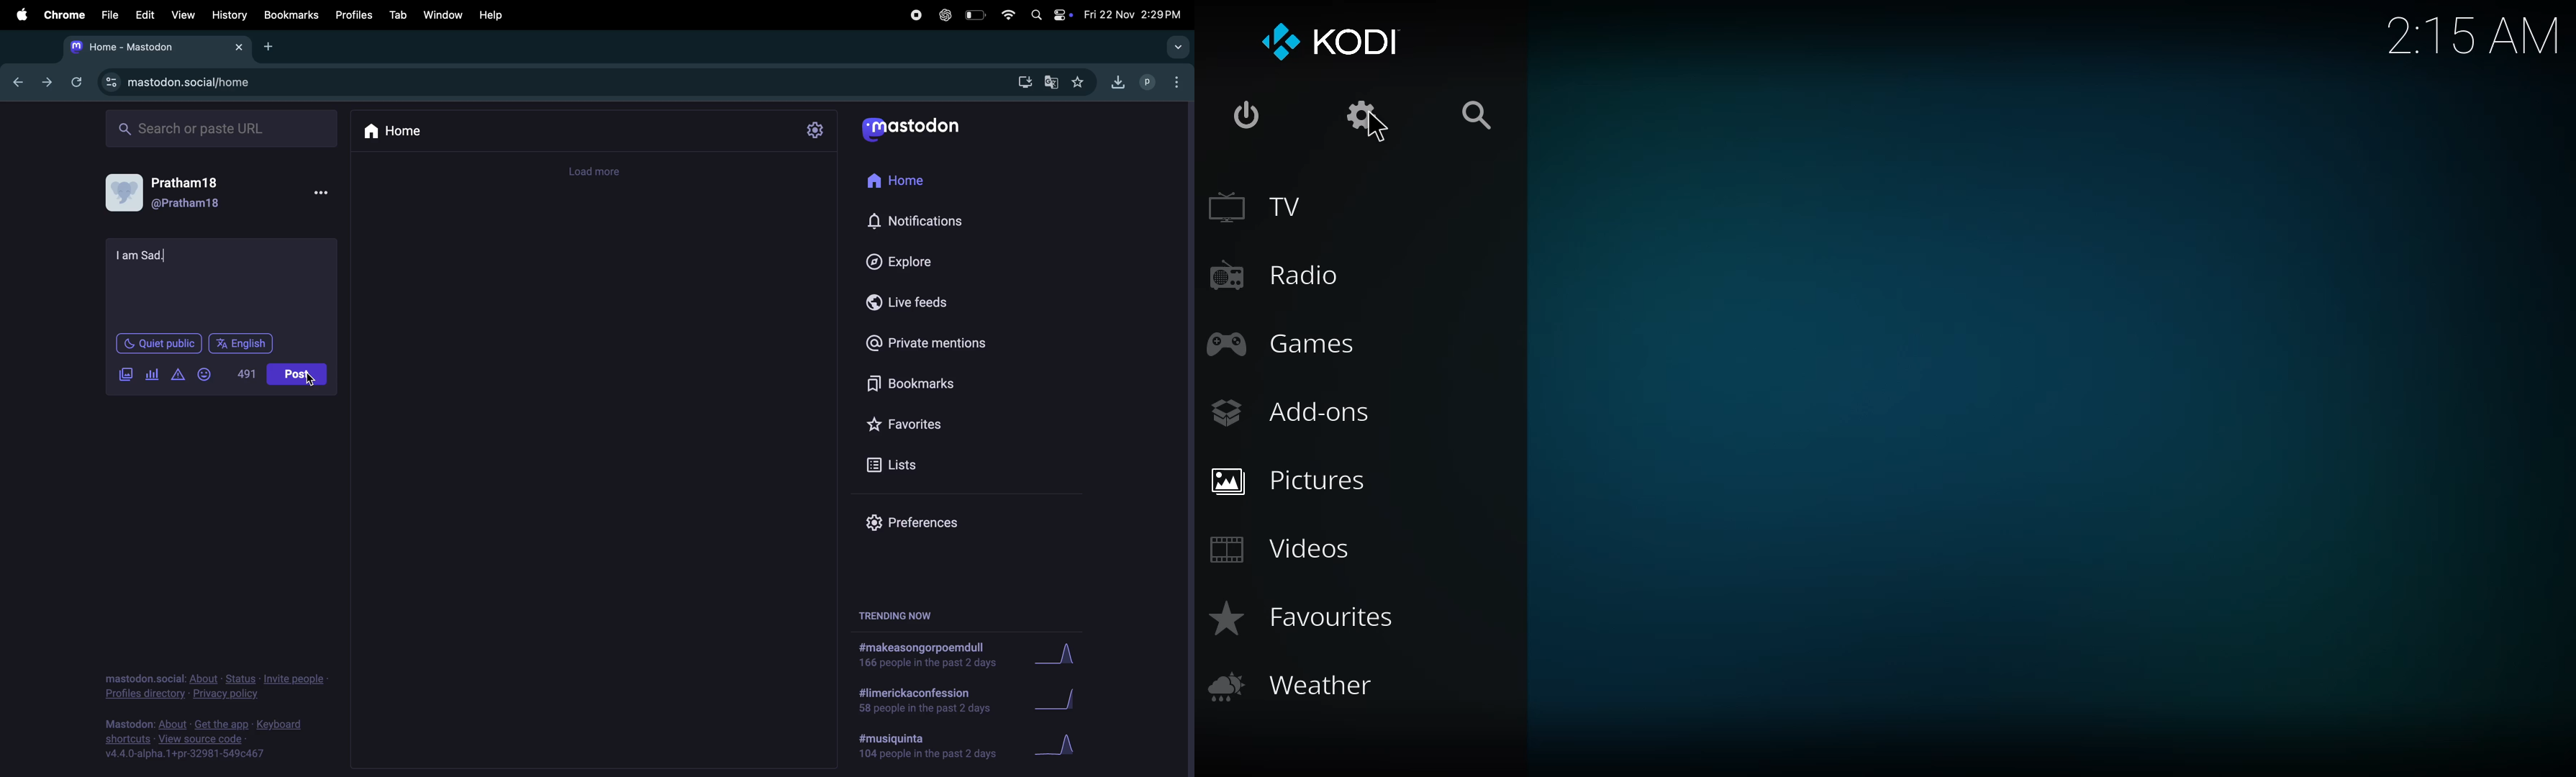 This screenshot has height=784, width=2576. What do you see at coordinates (187, 204) in the screenshot?
I see `@pratham18` at bounding box center [187, 204].